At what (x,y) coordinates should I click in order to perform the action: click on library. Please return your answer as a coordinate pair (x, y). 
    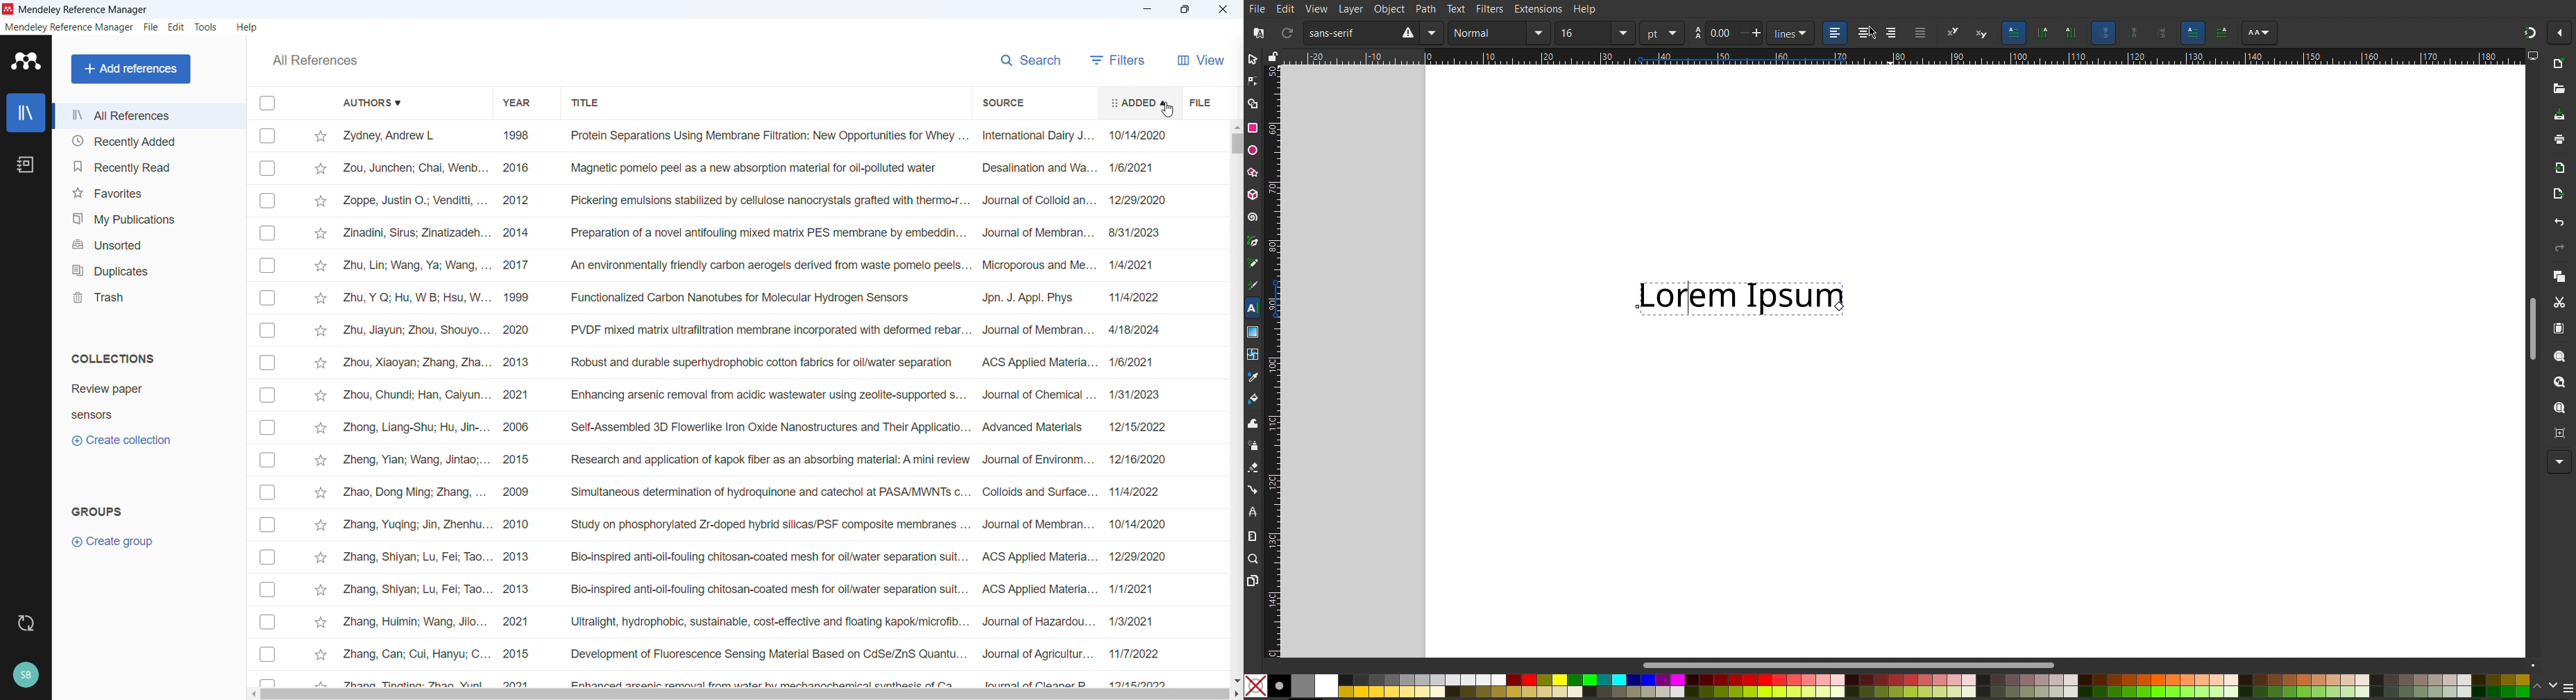
    Looking at the image, I should click on (26, 113).